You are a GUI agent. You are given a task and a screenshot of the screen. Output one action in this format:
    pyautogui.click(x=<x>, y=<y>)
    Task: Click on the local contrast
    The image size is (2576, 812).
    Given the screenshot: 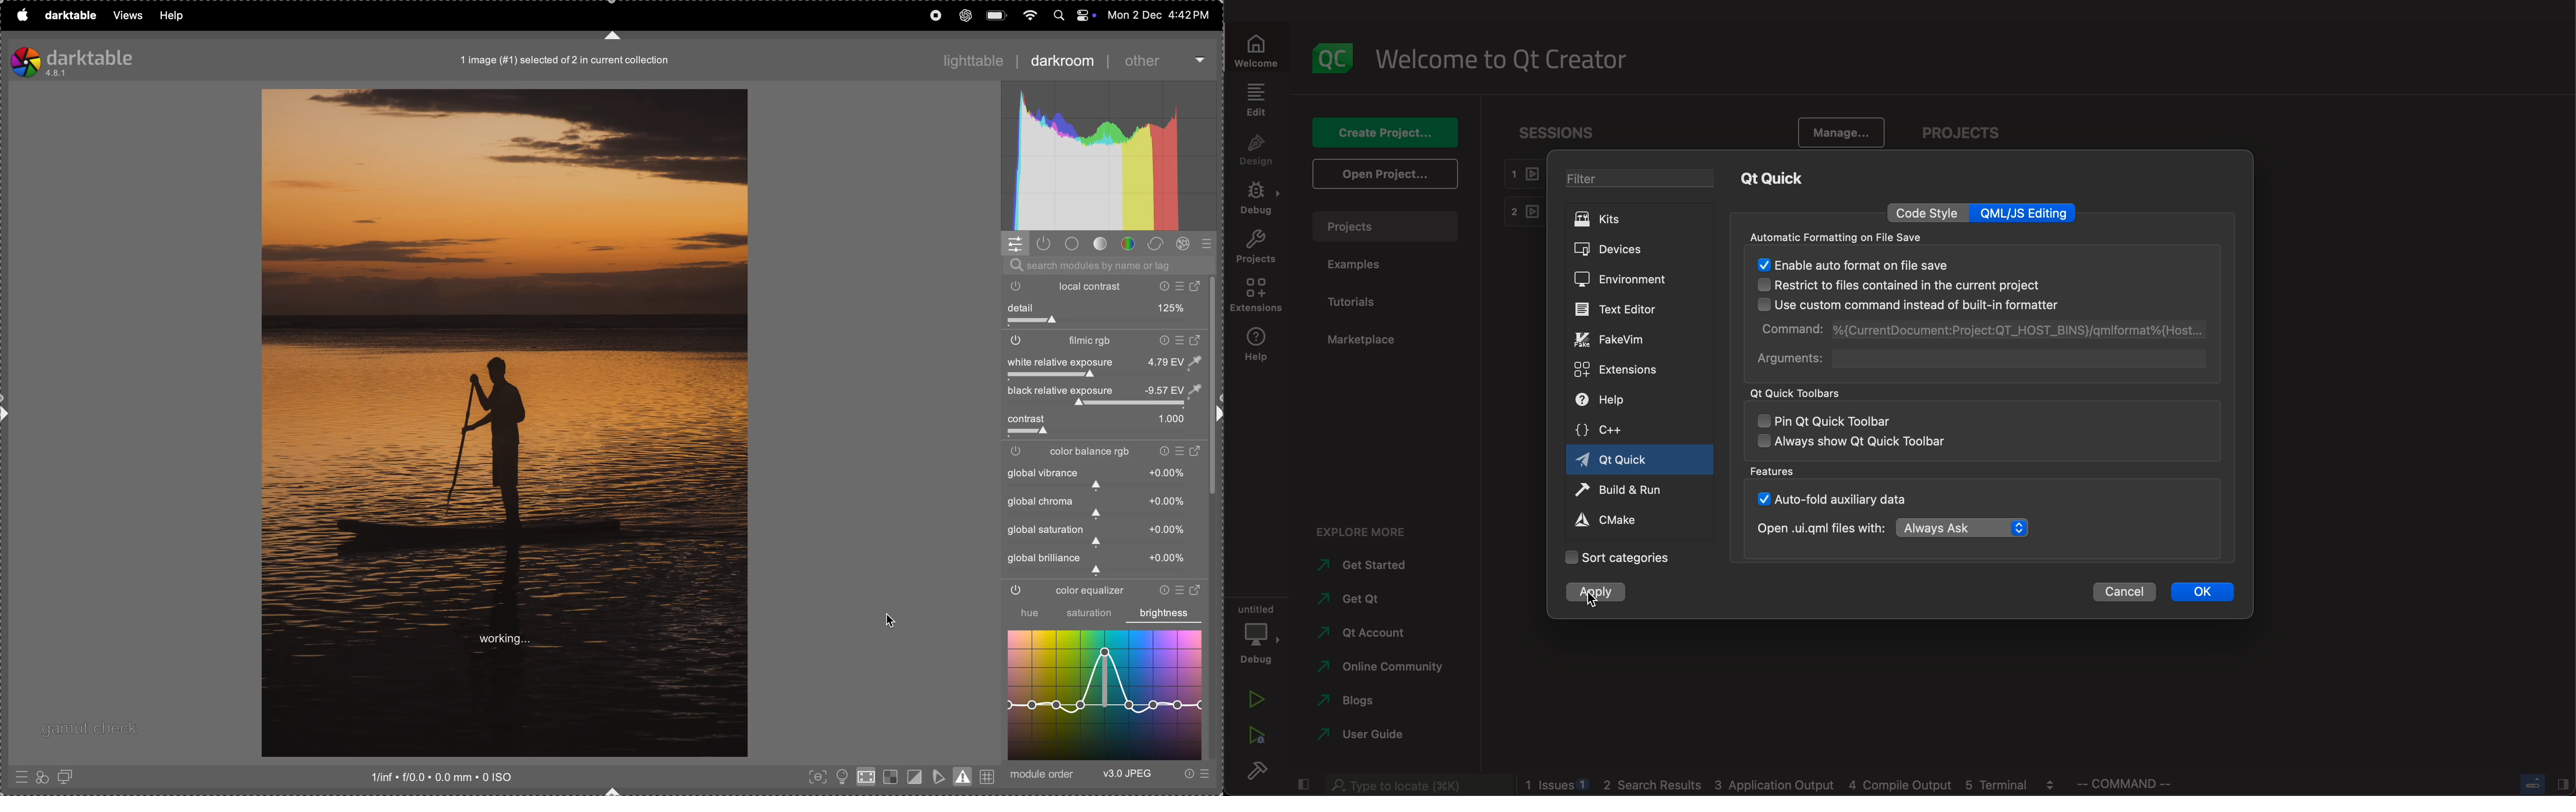 What is the action you would take?
    pyautogui.click(x=1109, y=286)
    